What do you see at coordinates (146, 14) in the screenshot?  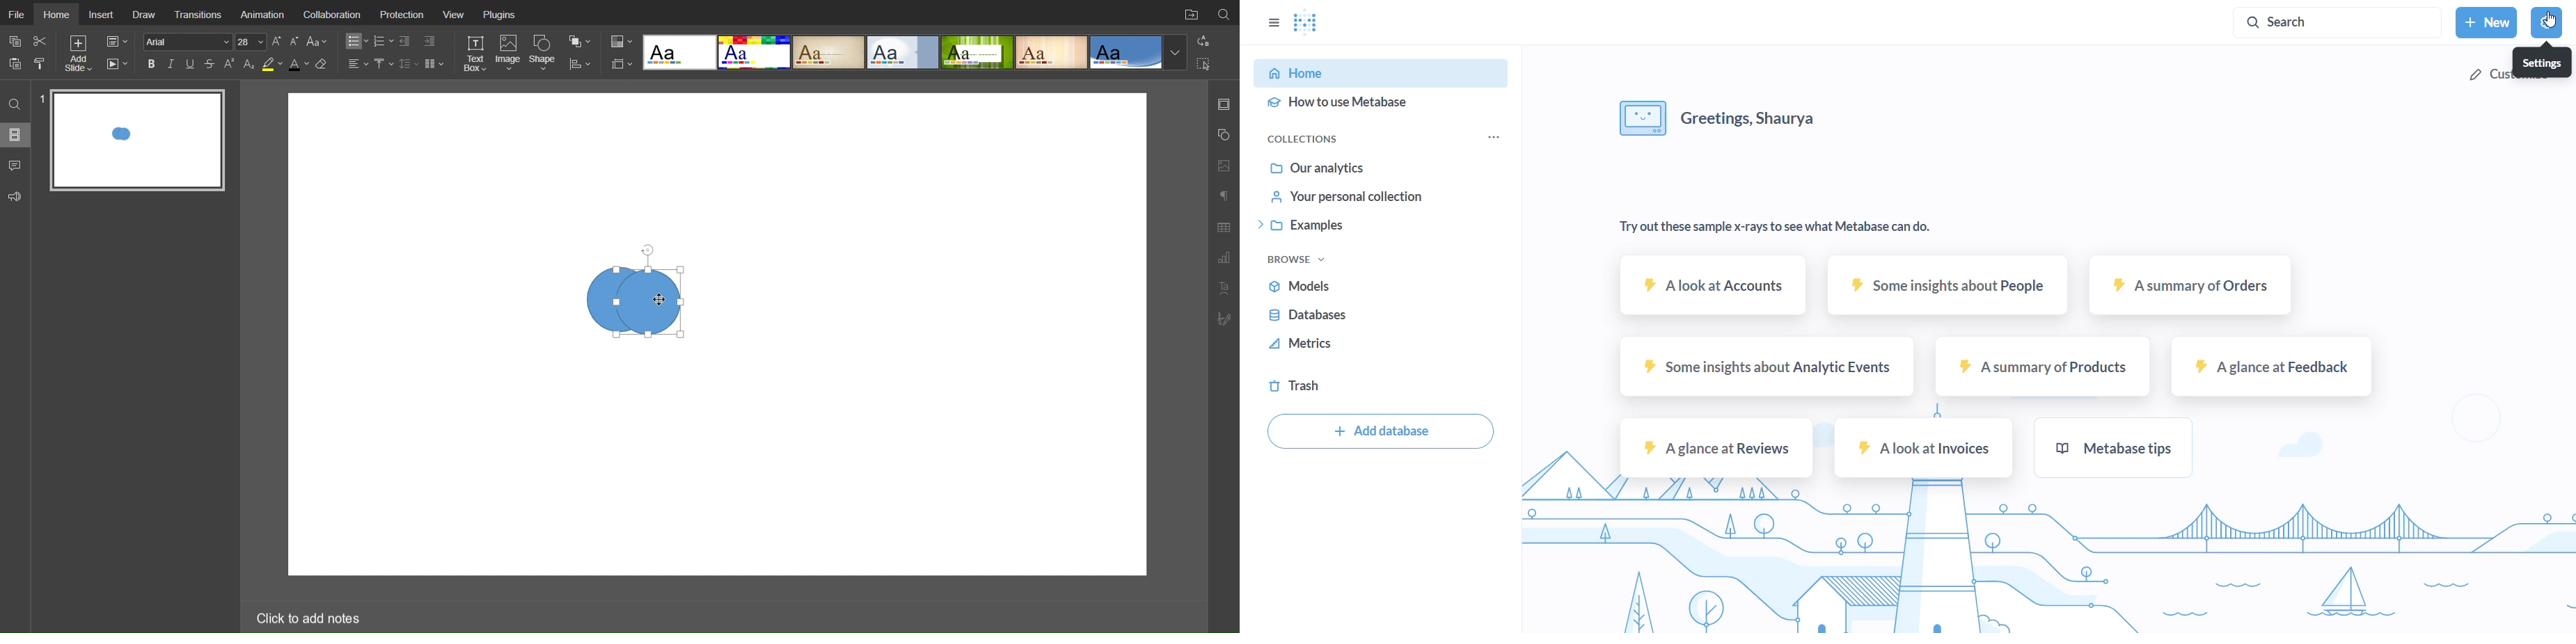 I see `Draw` at bounding box center [146, 14].